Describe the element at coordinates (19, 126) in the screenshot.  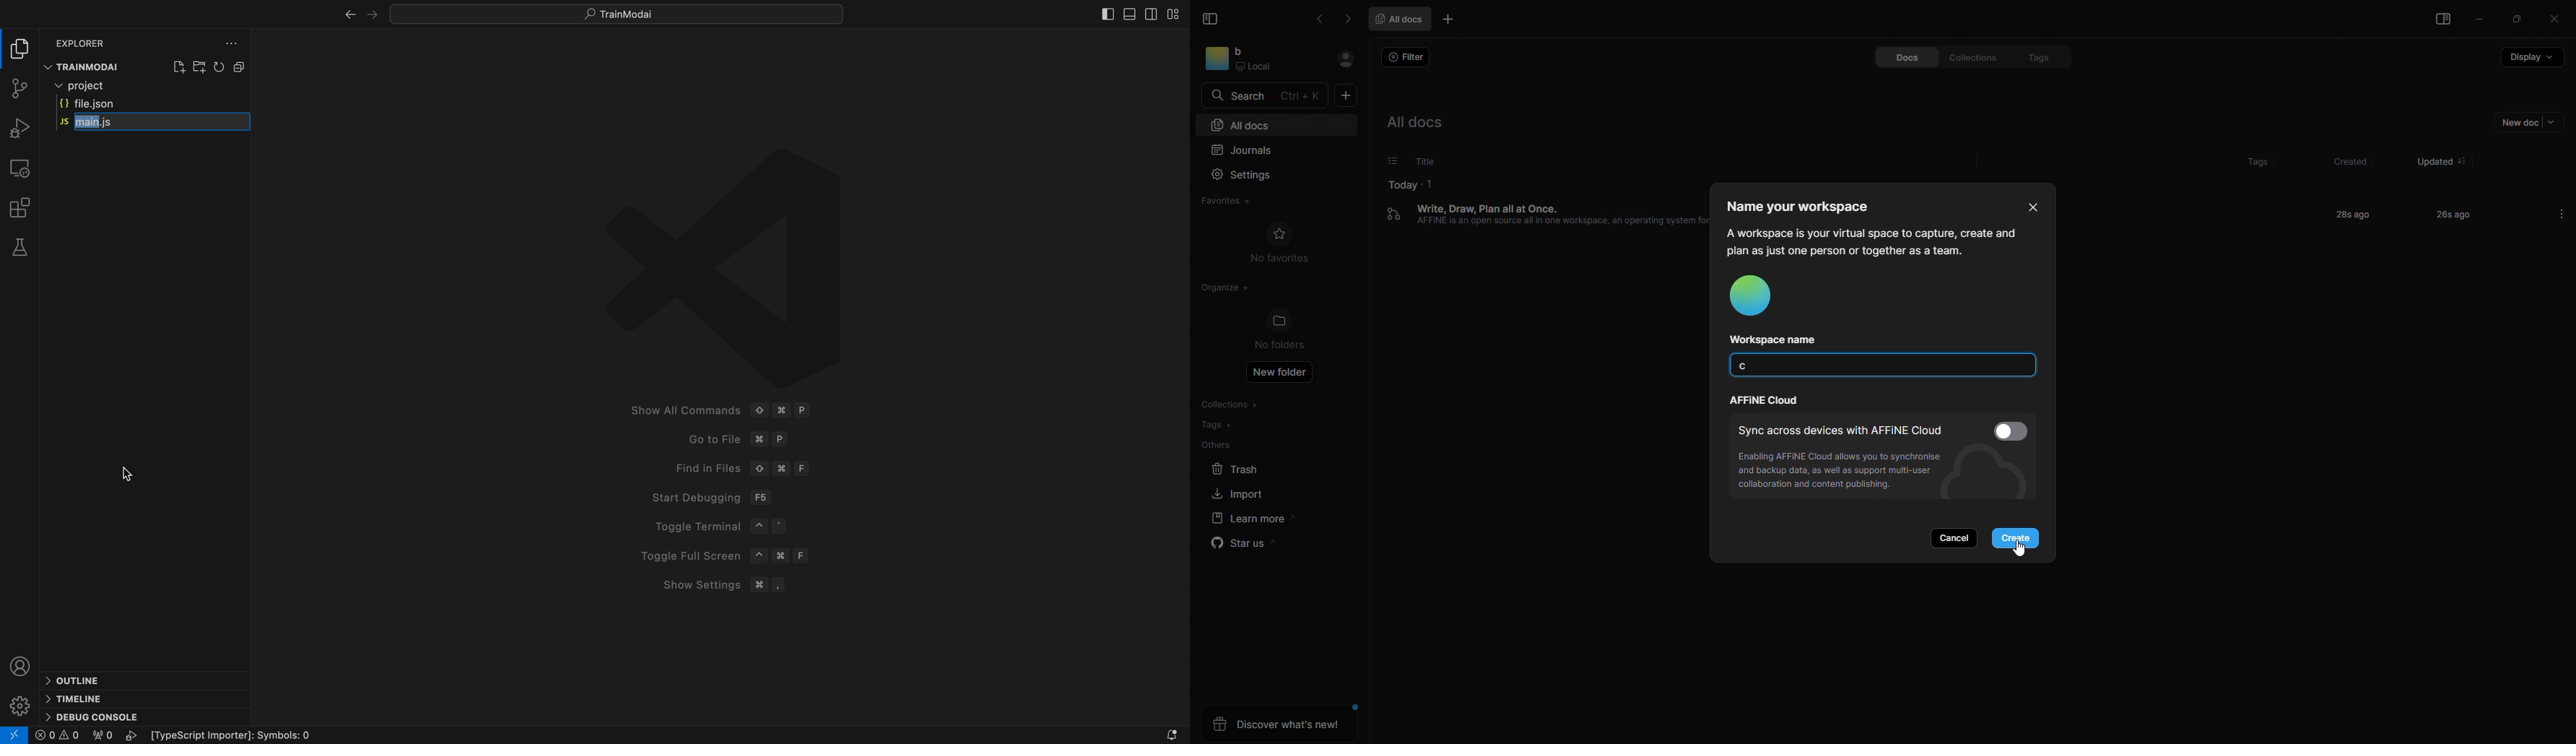
I see `debugger` at that location.